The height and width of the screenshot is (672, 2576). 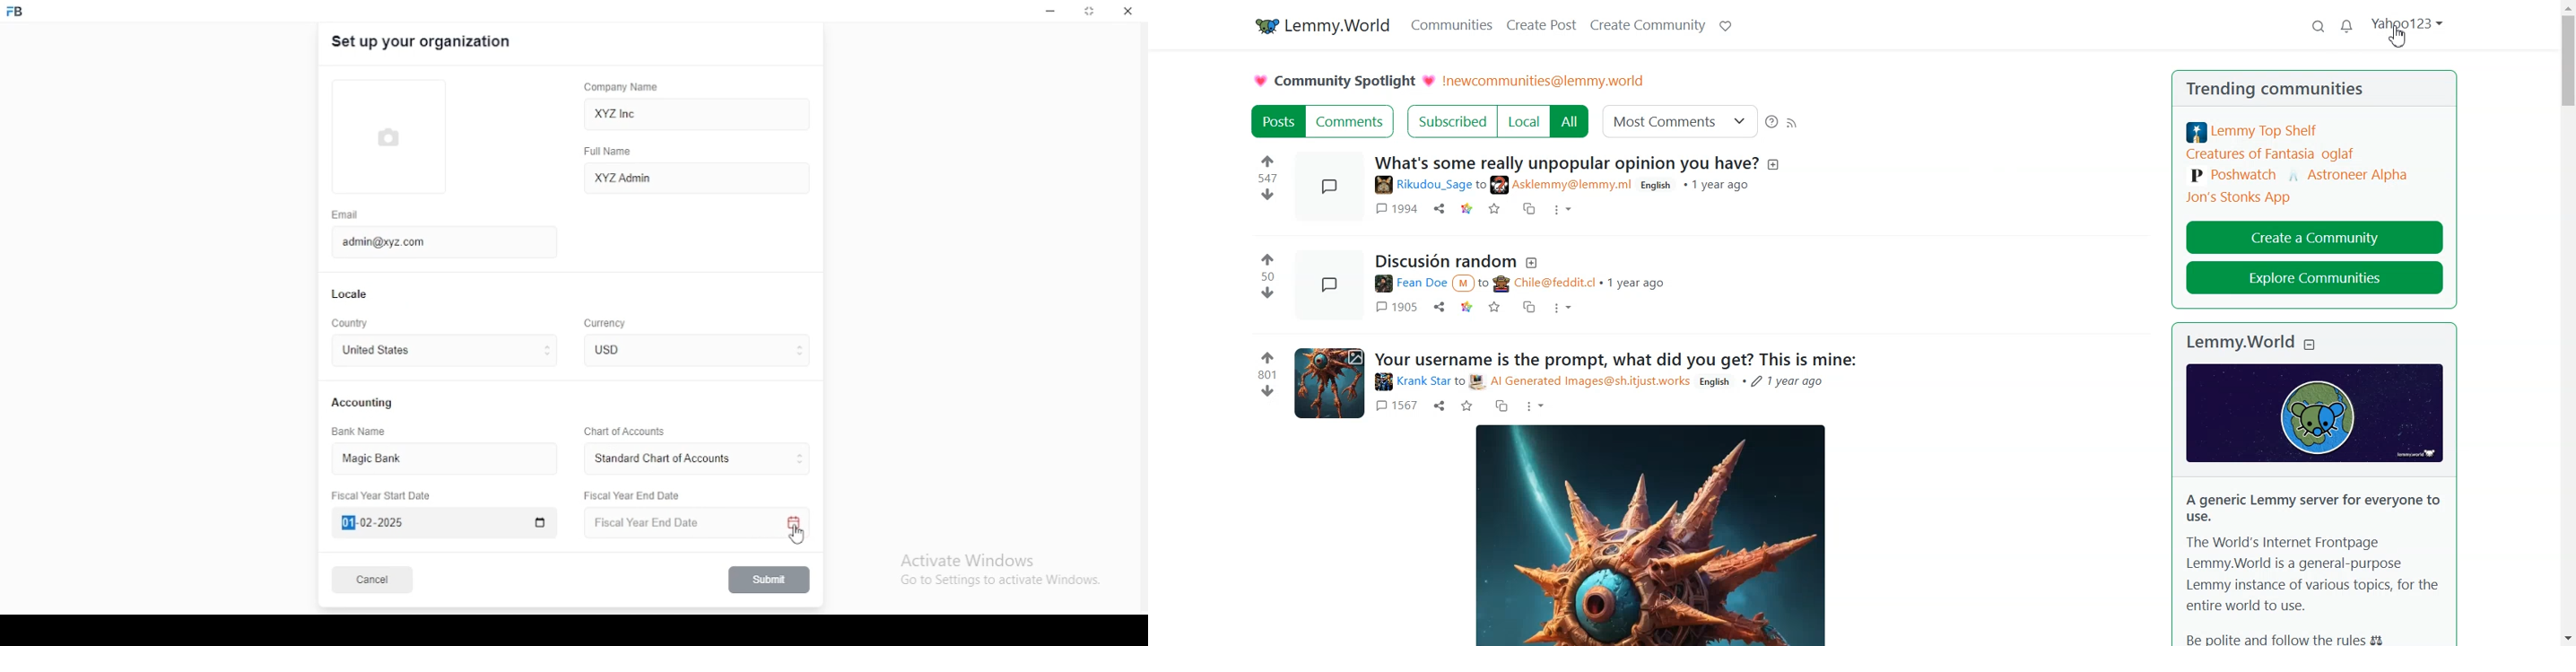 What do you see at coordinates (447, 523) in the screenshot?
I see `Fiscal Year Start Date` at bounding box center [447, 523].